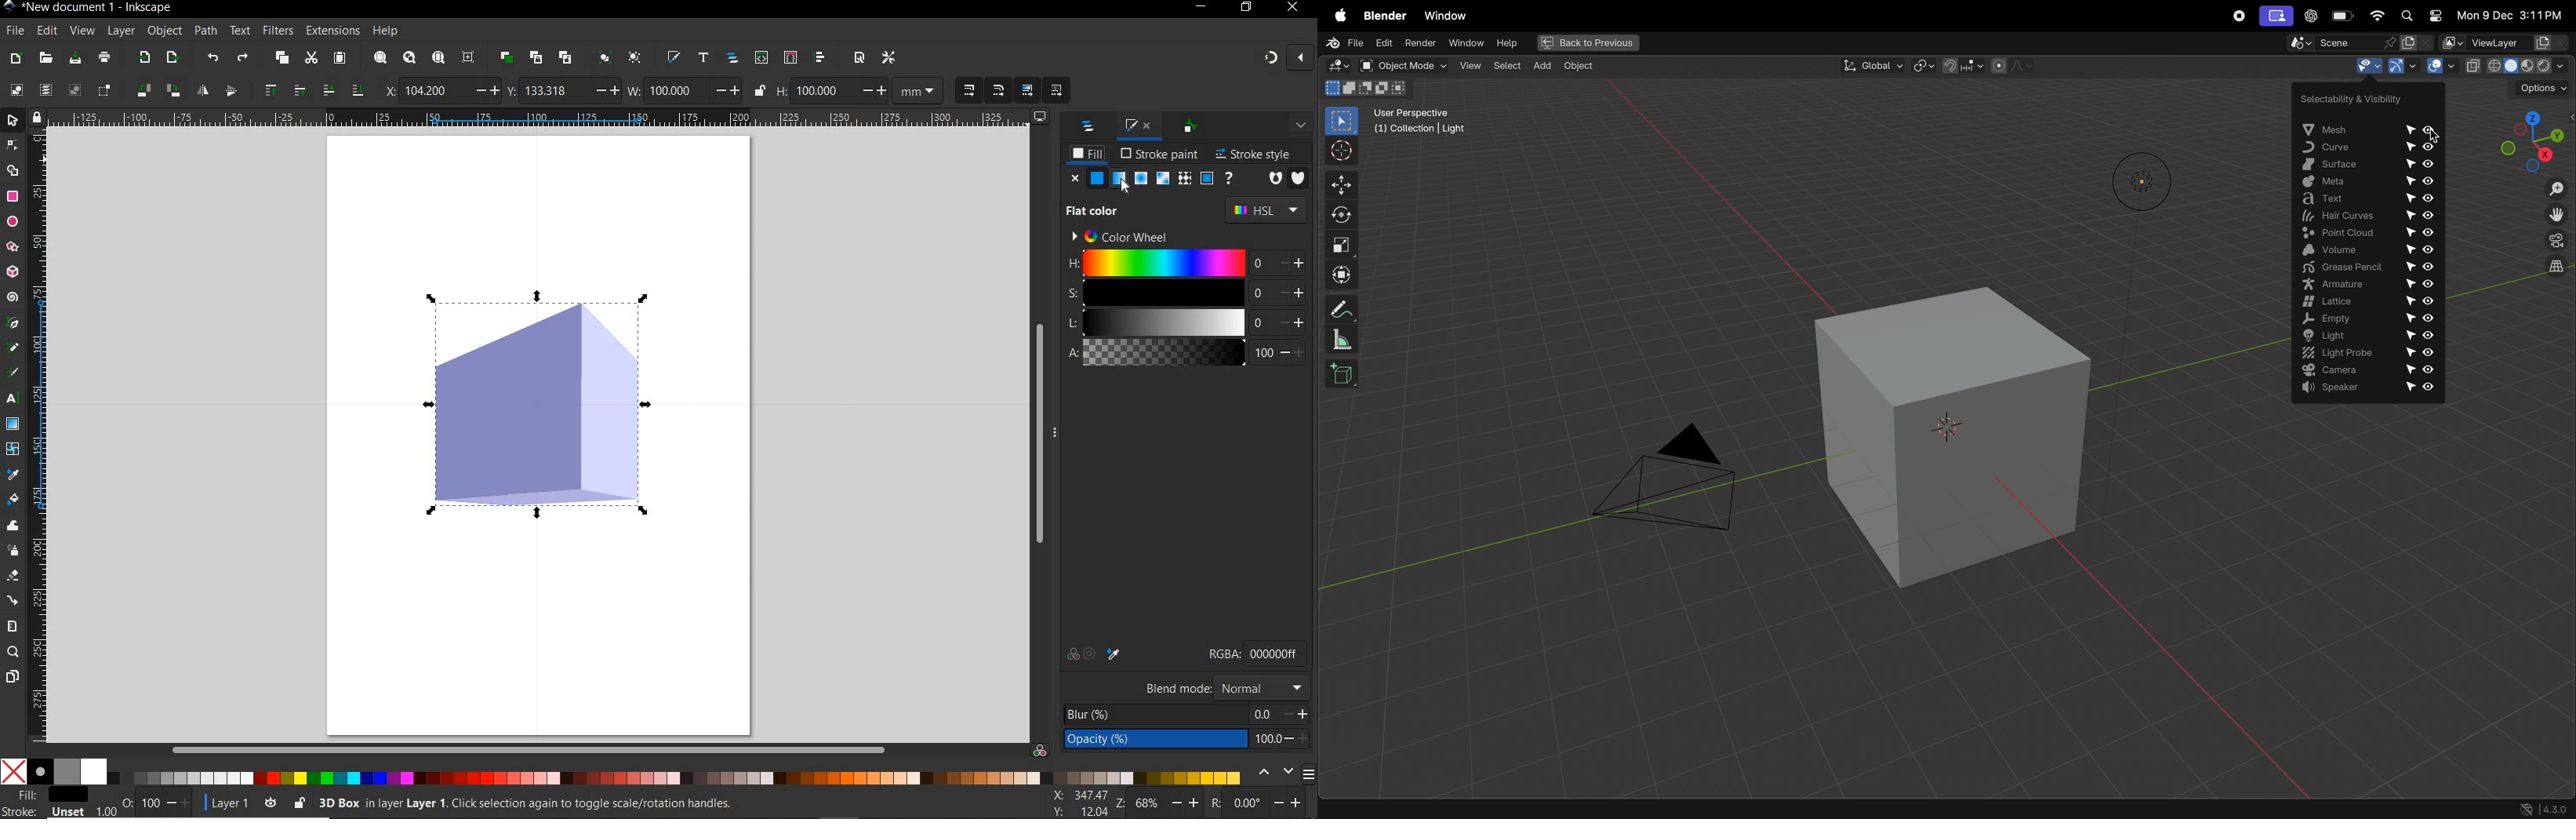  Describe the element at coordinates (82, 32) in the screenshot. I see `VIEW` at that location.